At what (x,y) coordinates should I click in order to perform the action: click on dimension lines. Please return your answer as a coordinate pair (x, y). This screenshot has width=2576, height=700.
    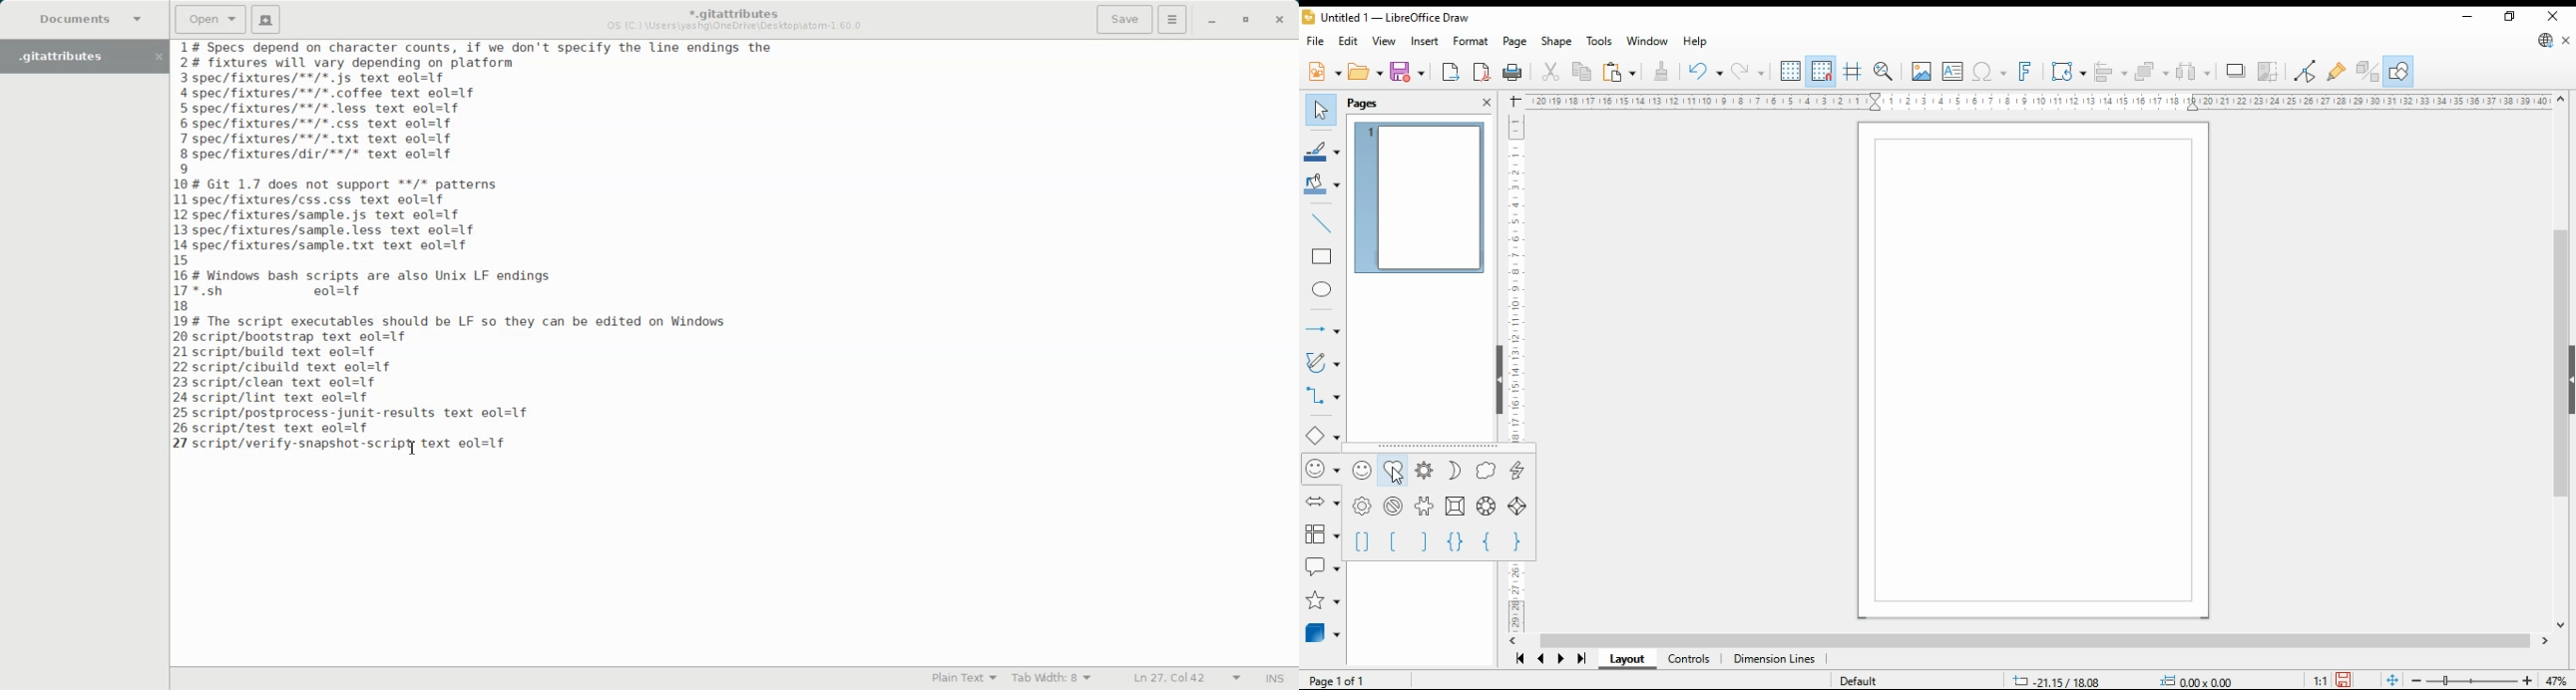
    Looking at the image, I should click on (1775, 660).